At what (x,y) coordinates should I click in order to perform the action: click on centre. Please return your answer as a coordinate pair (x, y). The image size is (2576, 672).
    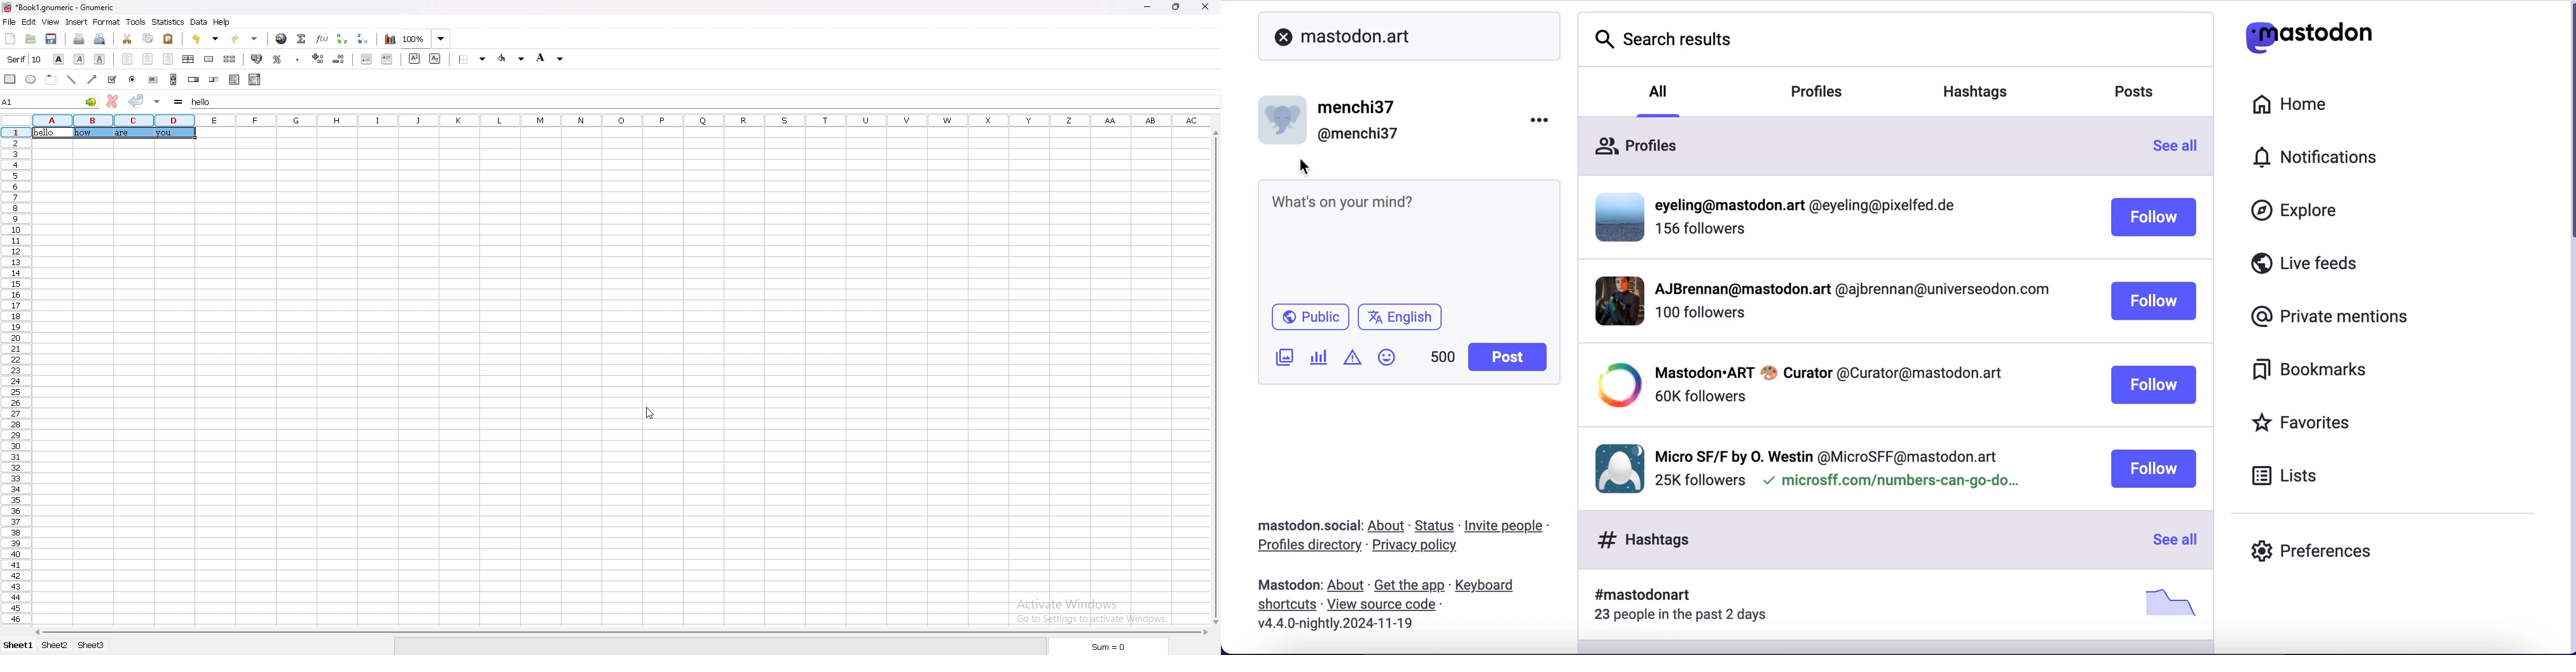
    Looking at the image, I should click on (148, 59).